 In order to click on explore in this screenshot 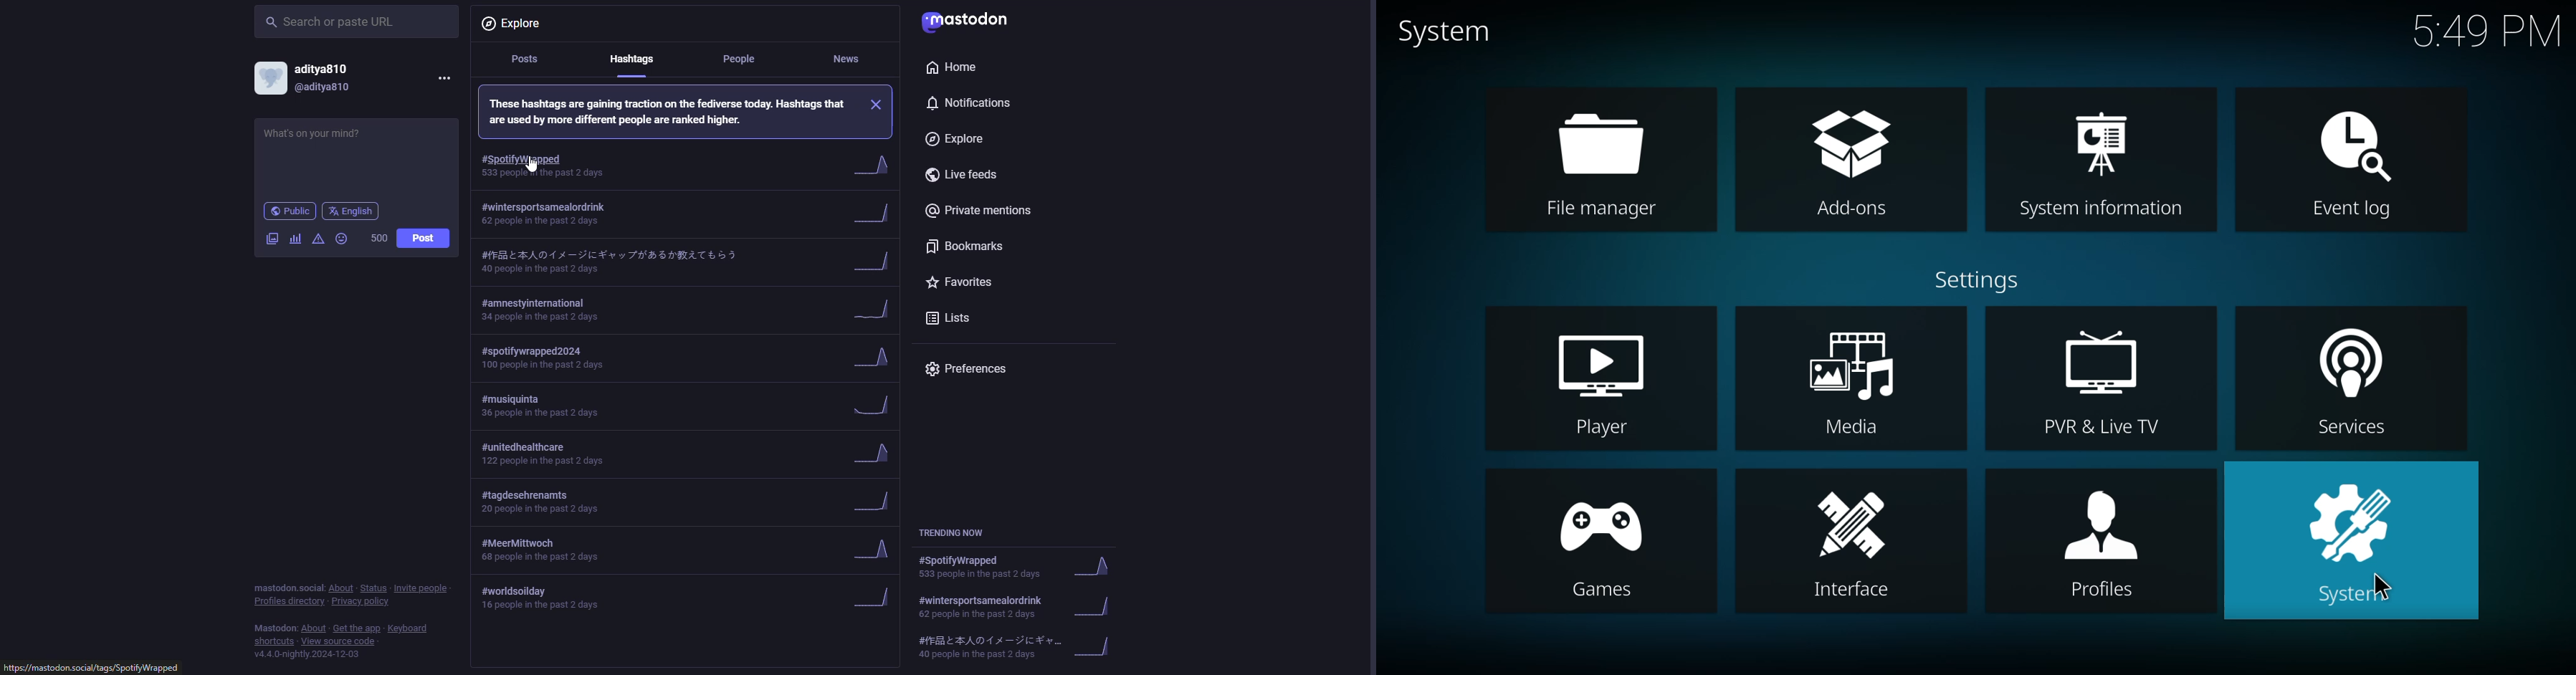, I will do `click(960, 140)`.